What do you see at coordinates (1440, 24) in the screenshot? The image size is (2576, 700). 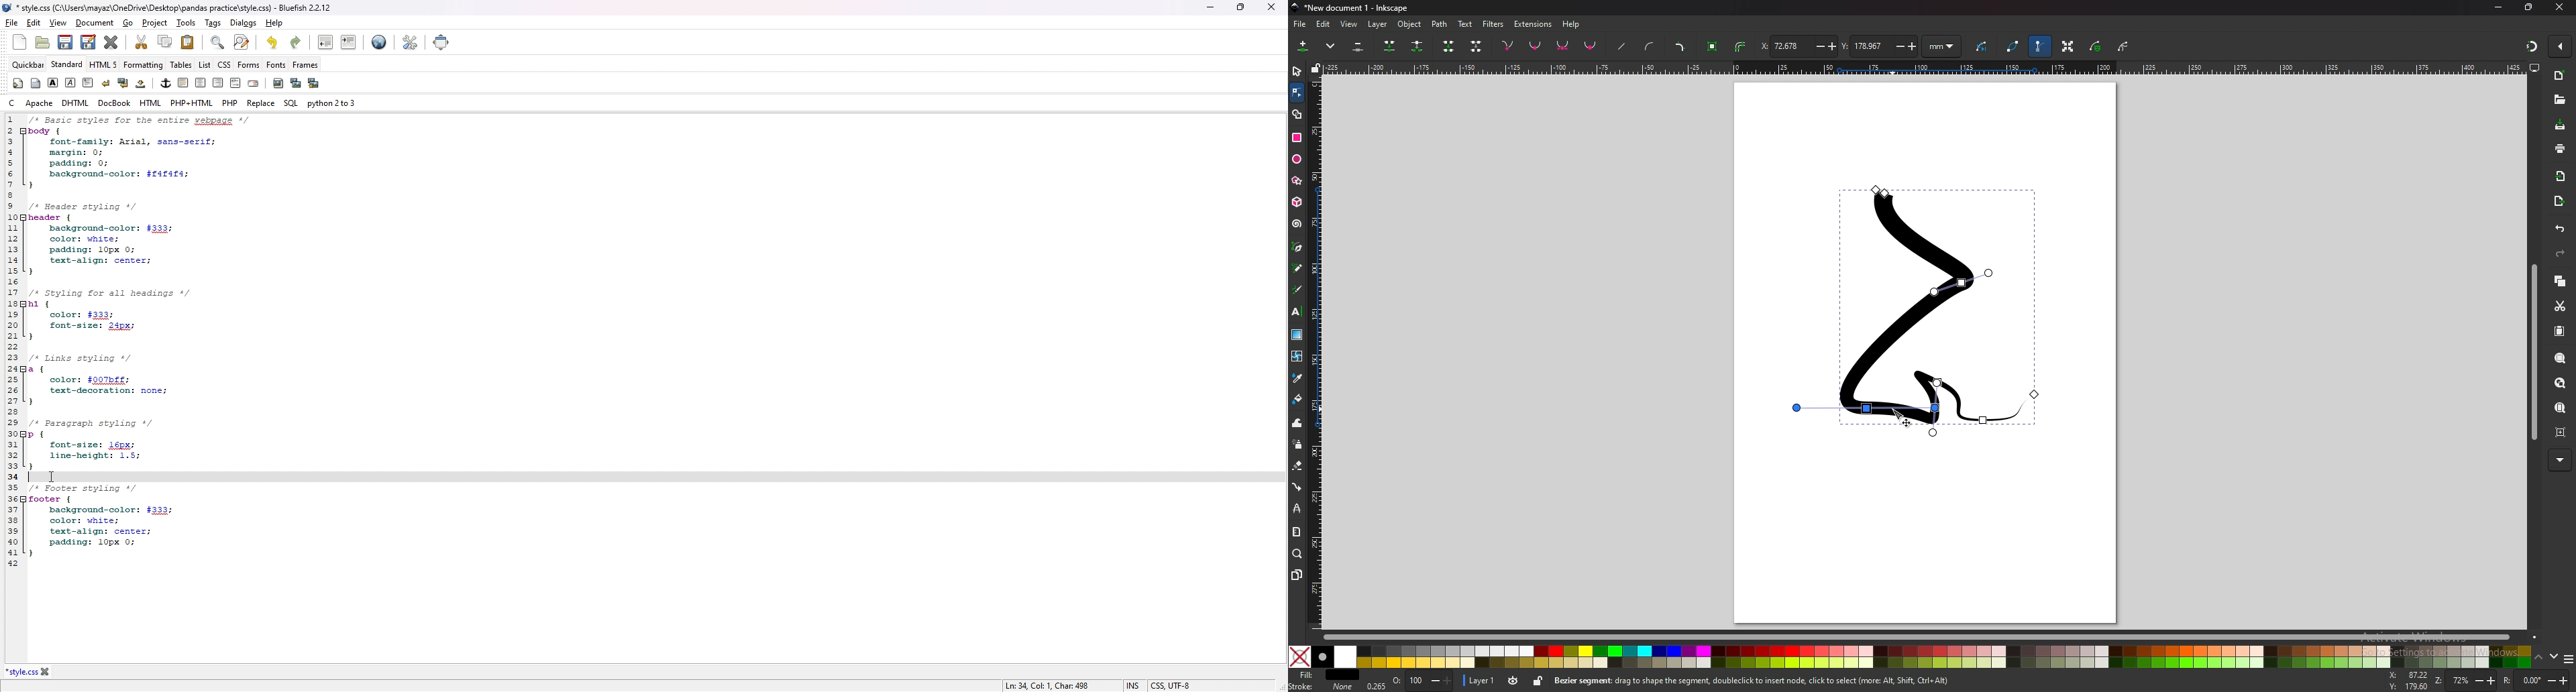 I see `path` at bounding box center [1440, 24].